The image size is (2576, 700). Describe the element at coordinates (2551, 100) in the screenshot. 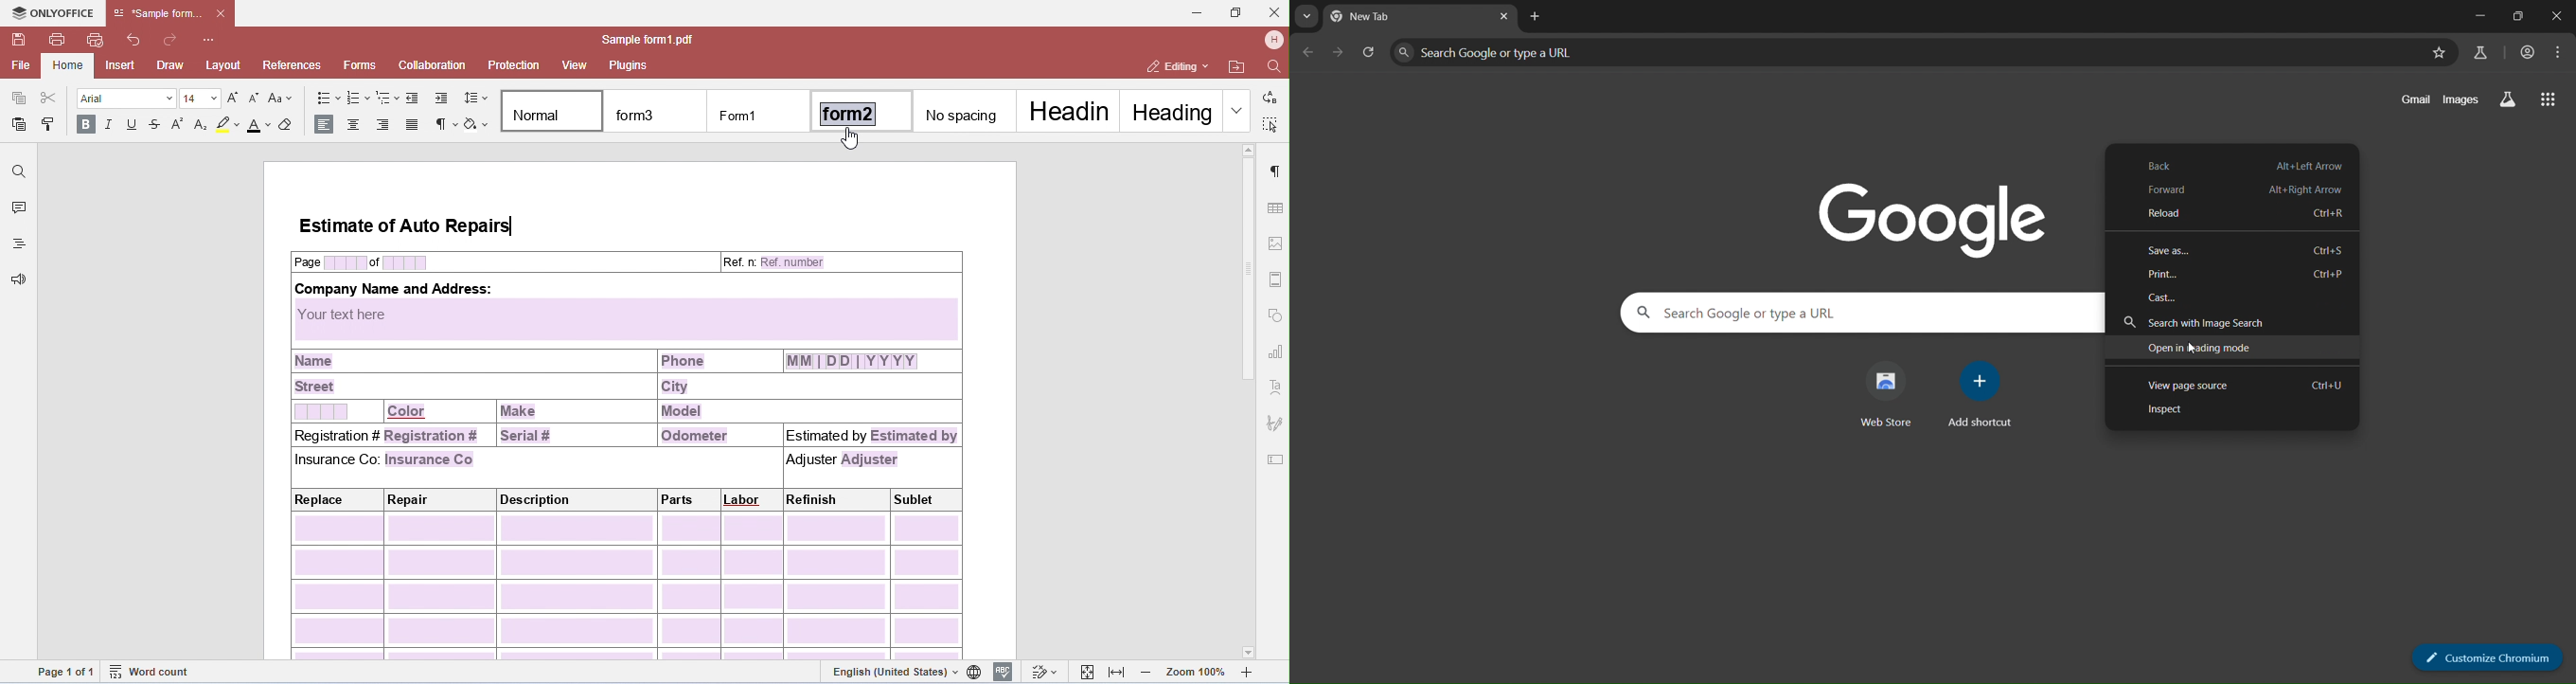

I see `google apps` at that location.